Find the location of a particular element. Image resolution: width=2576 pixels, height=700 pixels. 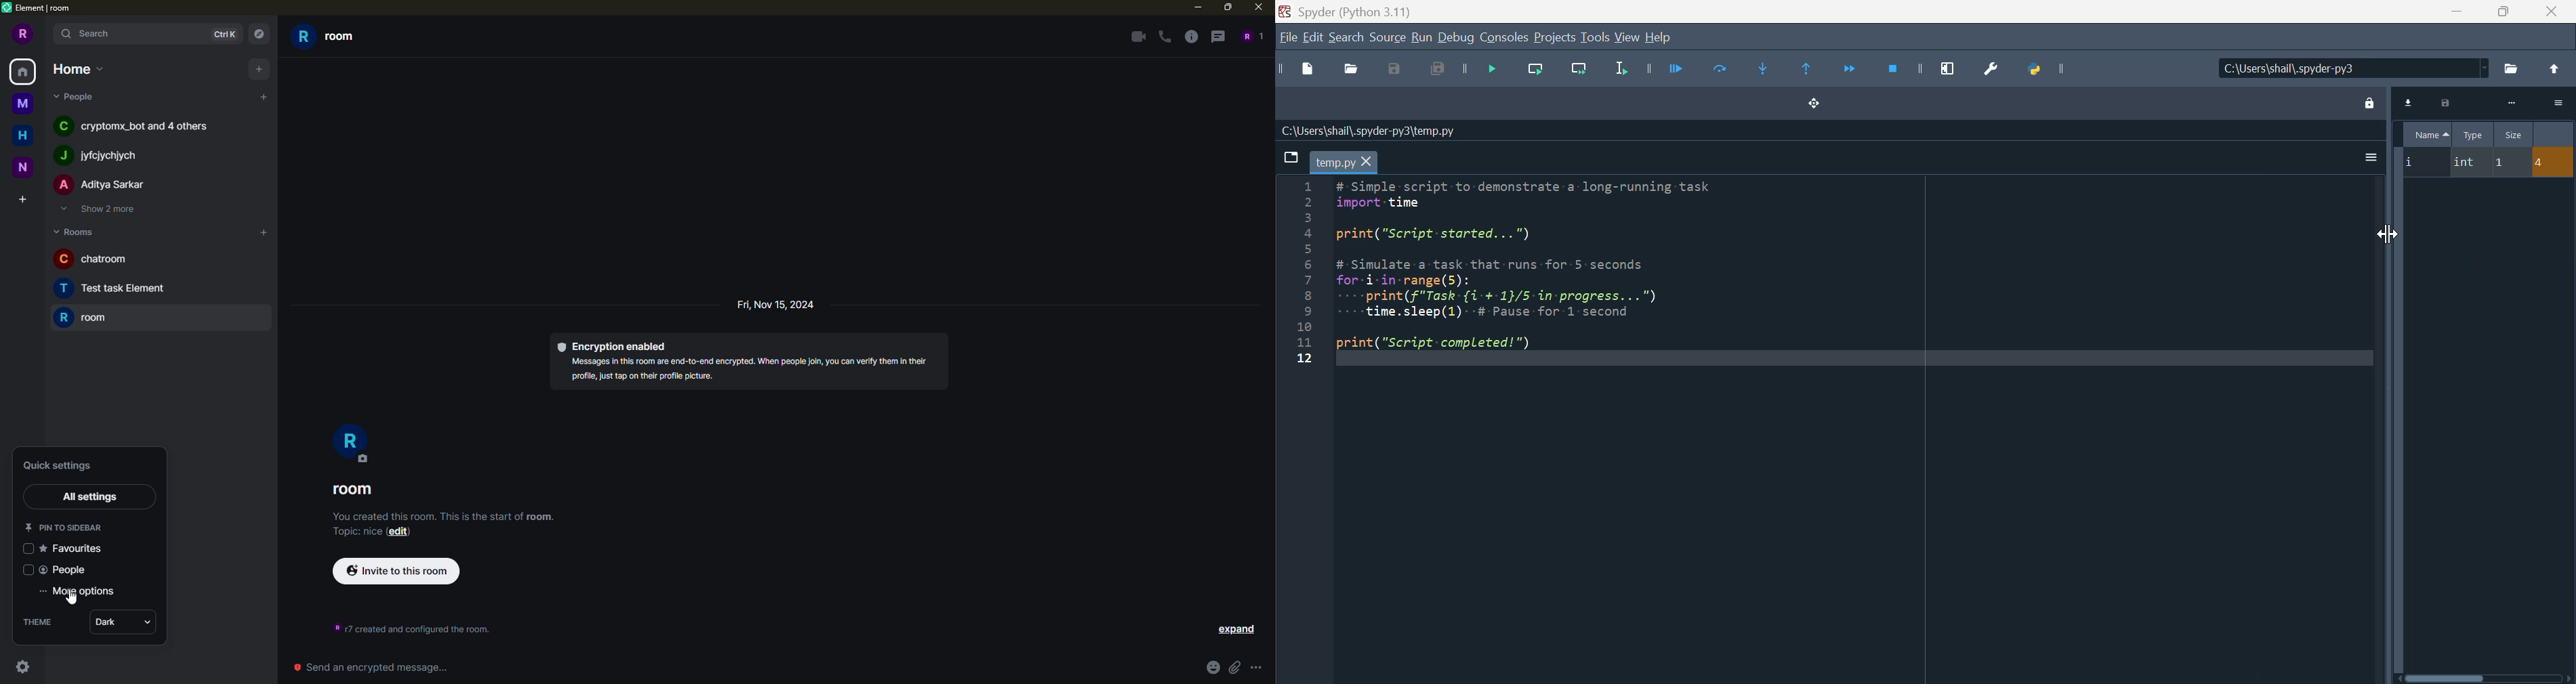

lock is located at coordinates (2366, 102).